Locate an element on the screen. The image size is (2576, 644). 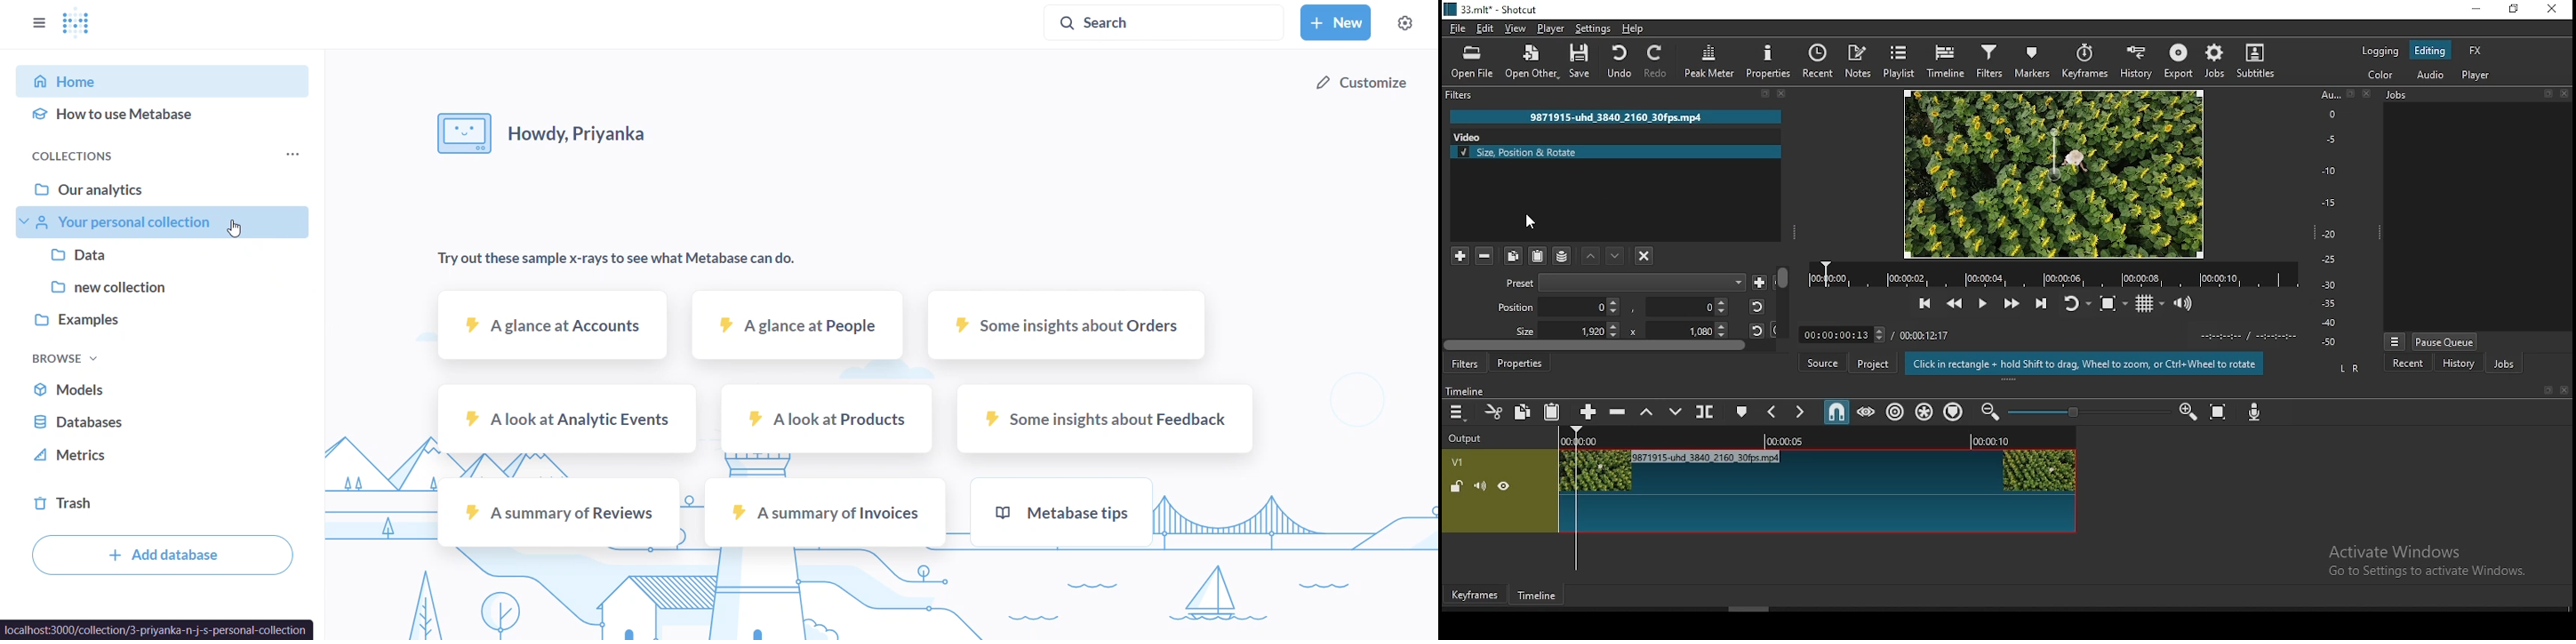
ripple all tracks is located at coordinates (1924, 412).